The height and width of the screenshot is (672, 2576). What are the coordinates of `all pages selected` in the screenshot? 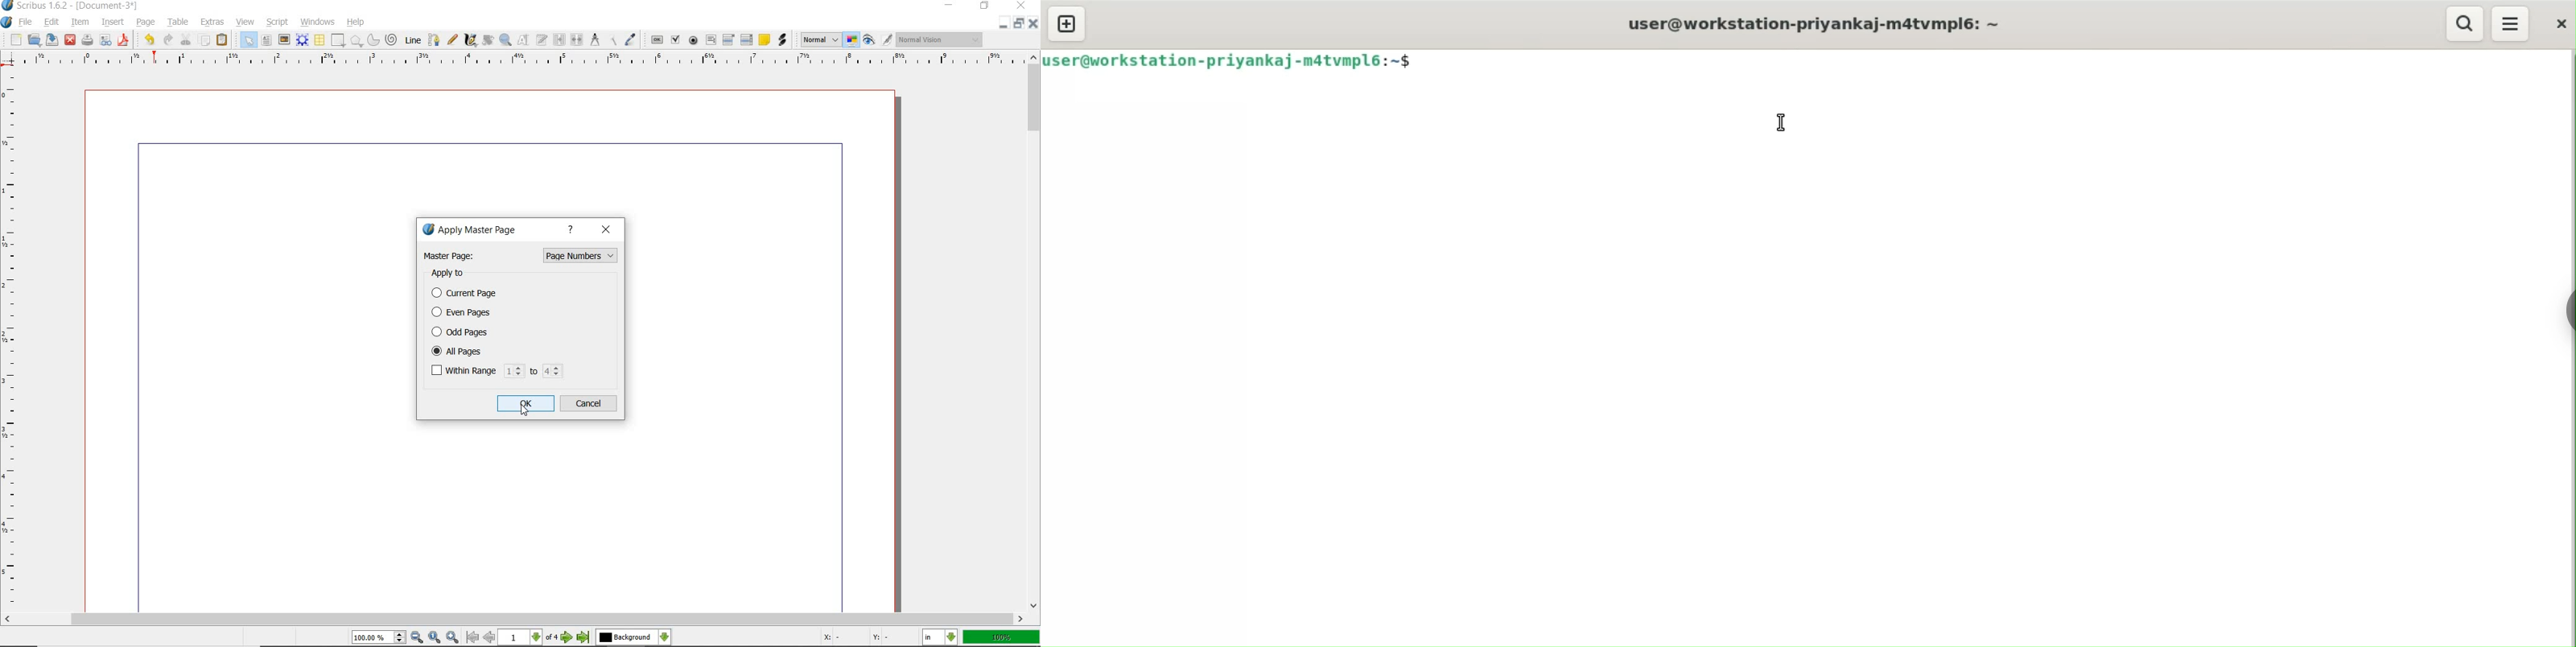 It's located at (496, 350).